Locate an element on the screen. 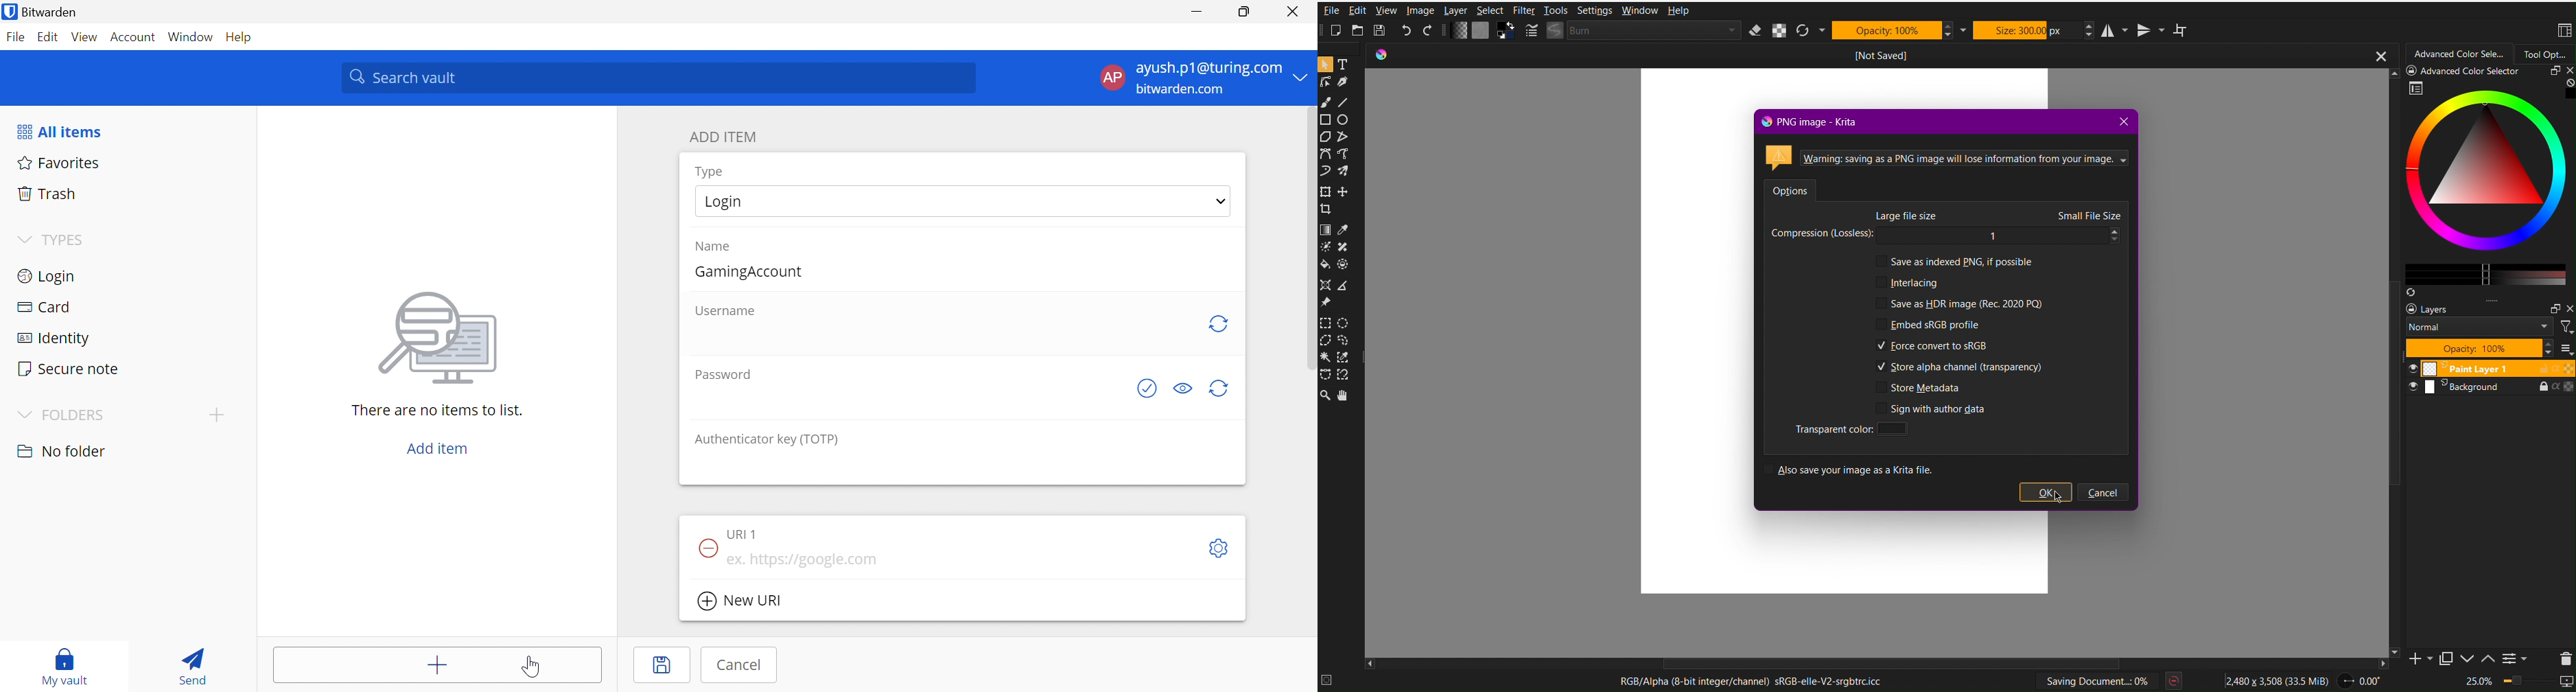  Horizontal Mirror is located at coordinates (2116, 30).